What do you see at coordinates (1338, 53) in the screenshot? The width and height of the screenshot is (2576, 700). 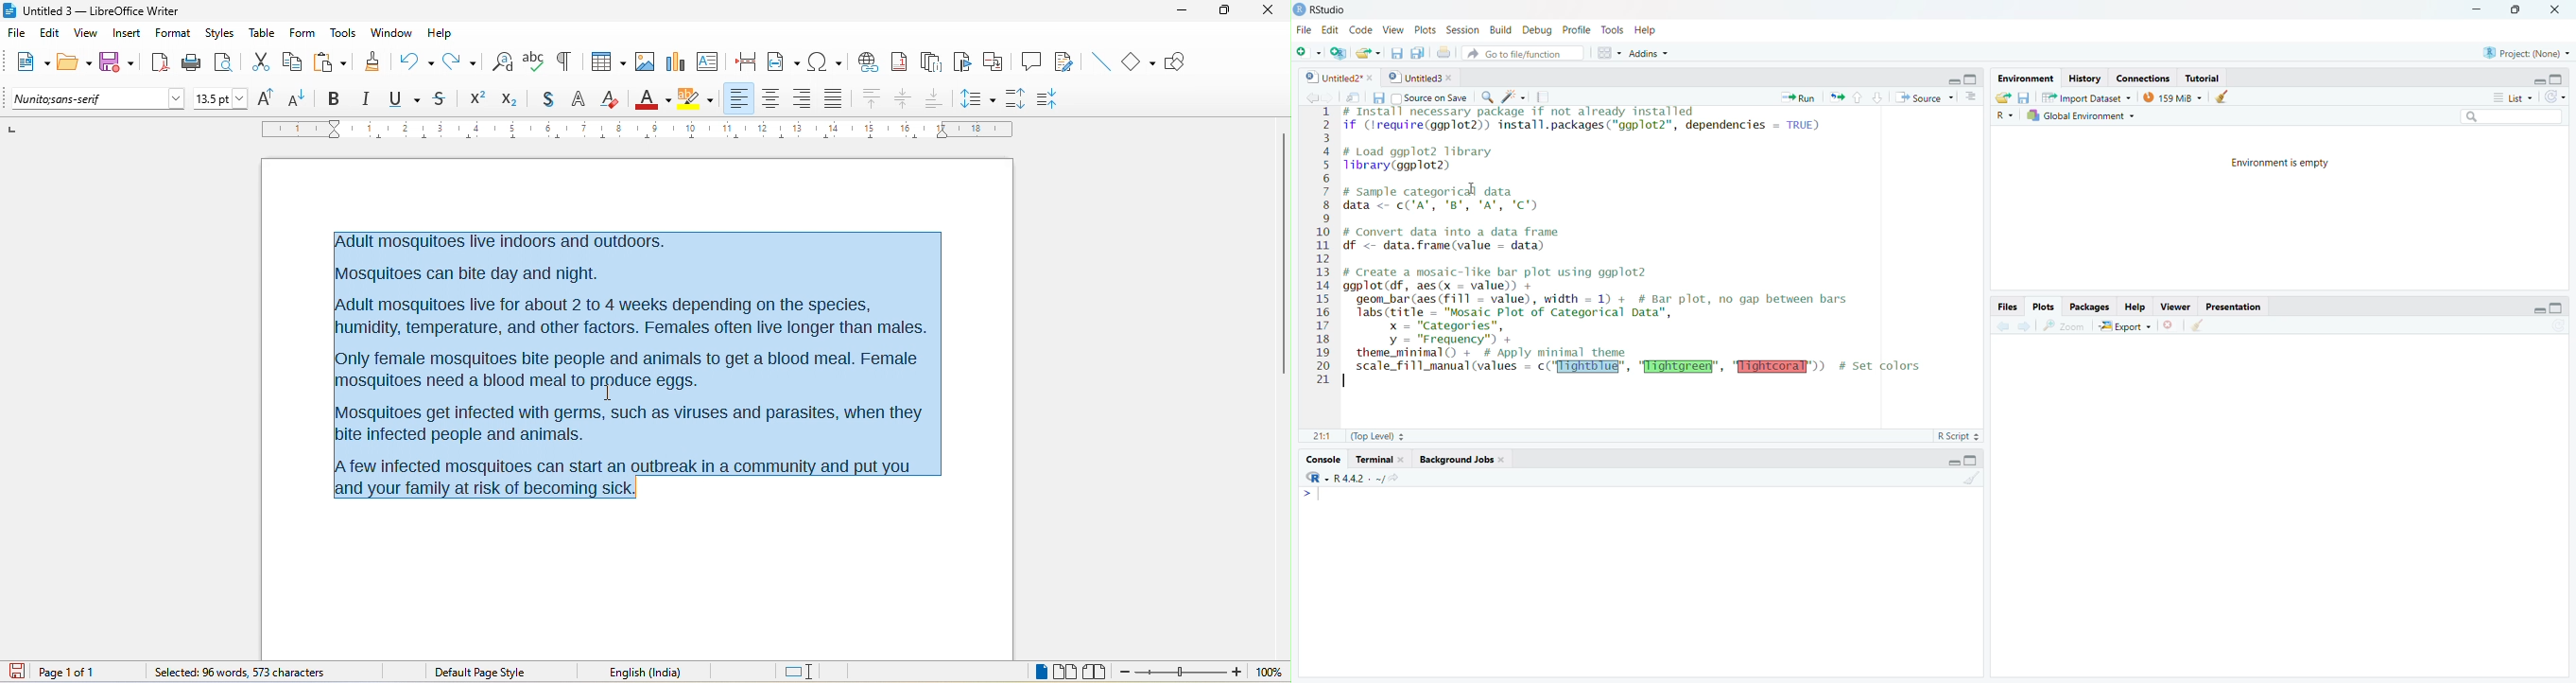 I see `Create a project` at bounding box center [1338, 53].